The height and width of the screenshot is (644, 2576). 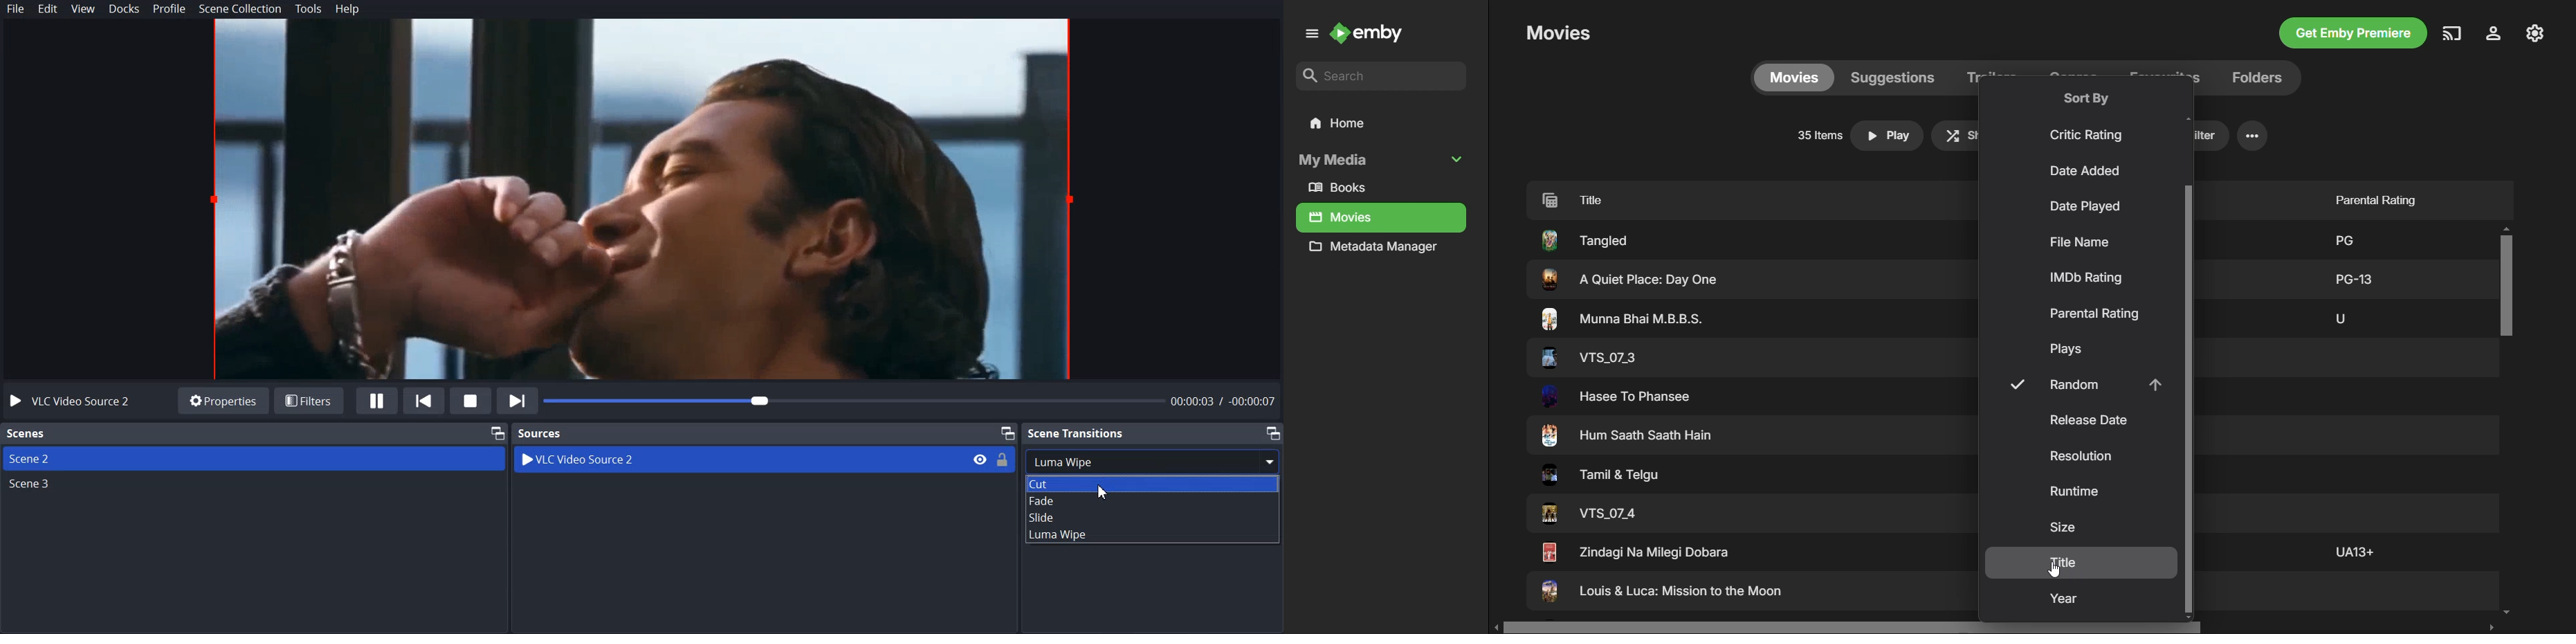 I want to click on , so click(x=2353, y=551).